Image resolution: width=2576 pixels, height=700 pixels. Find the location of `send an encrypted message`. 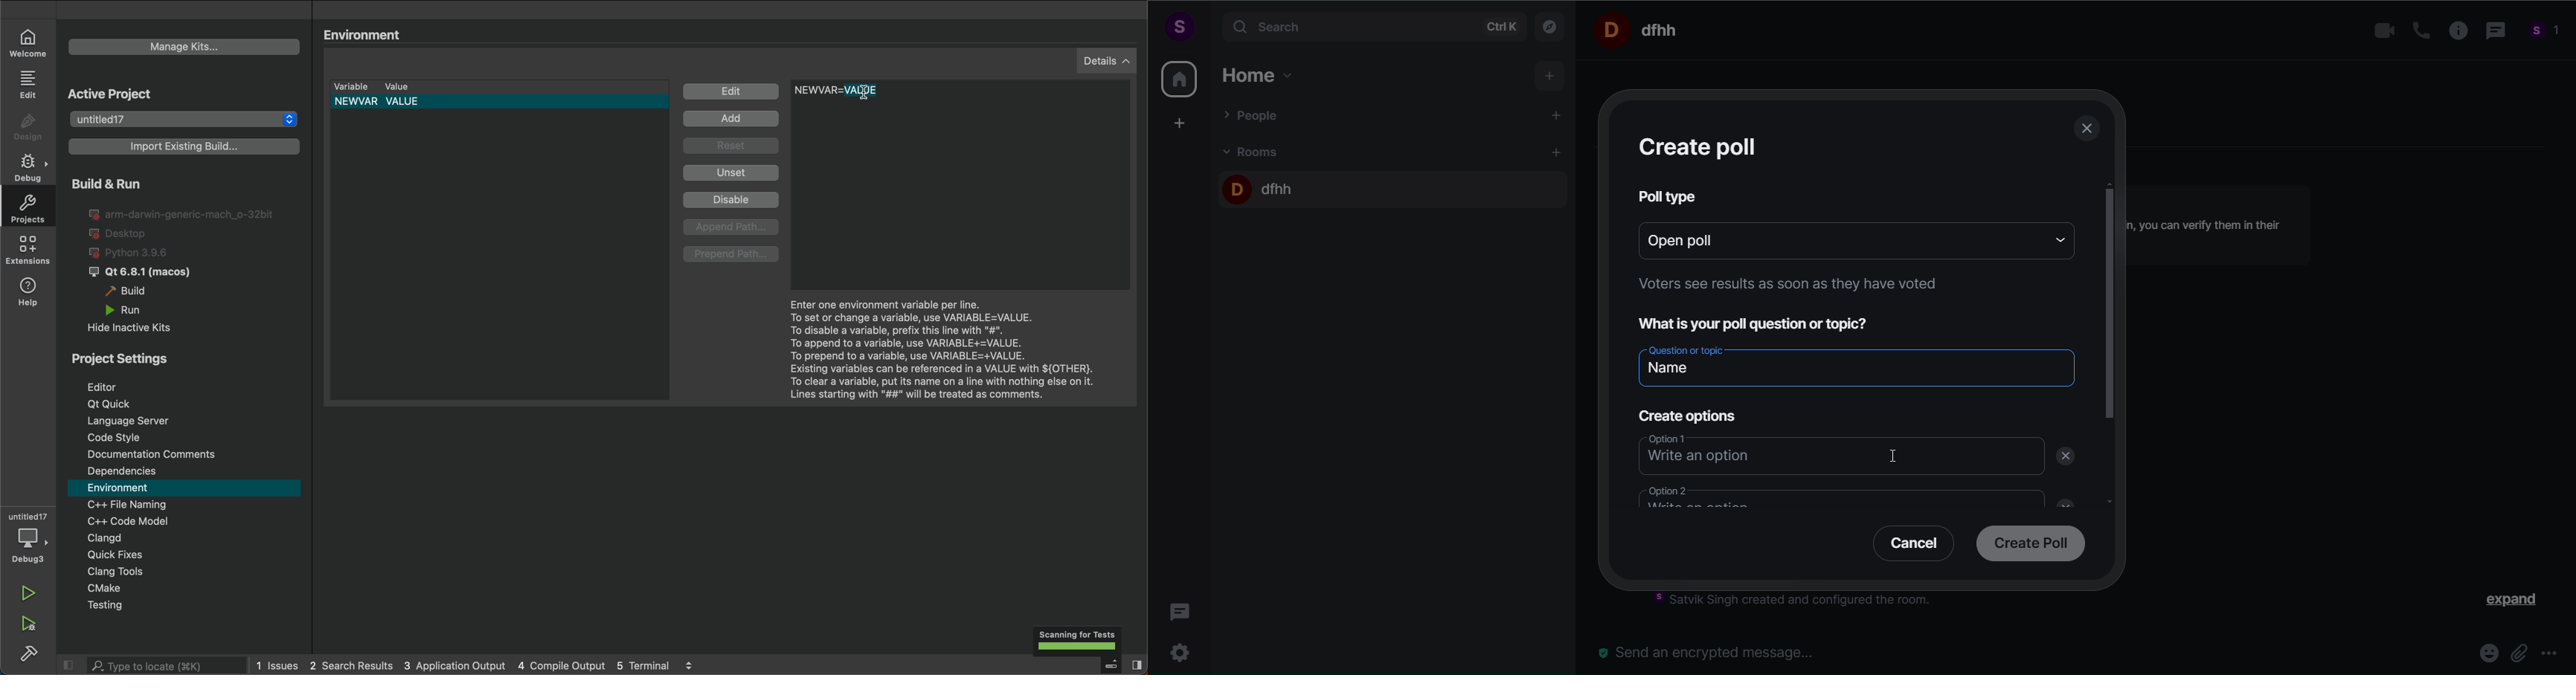

send an encrypted message is located at coordinates (1713, 652).